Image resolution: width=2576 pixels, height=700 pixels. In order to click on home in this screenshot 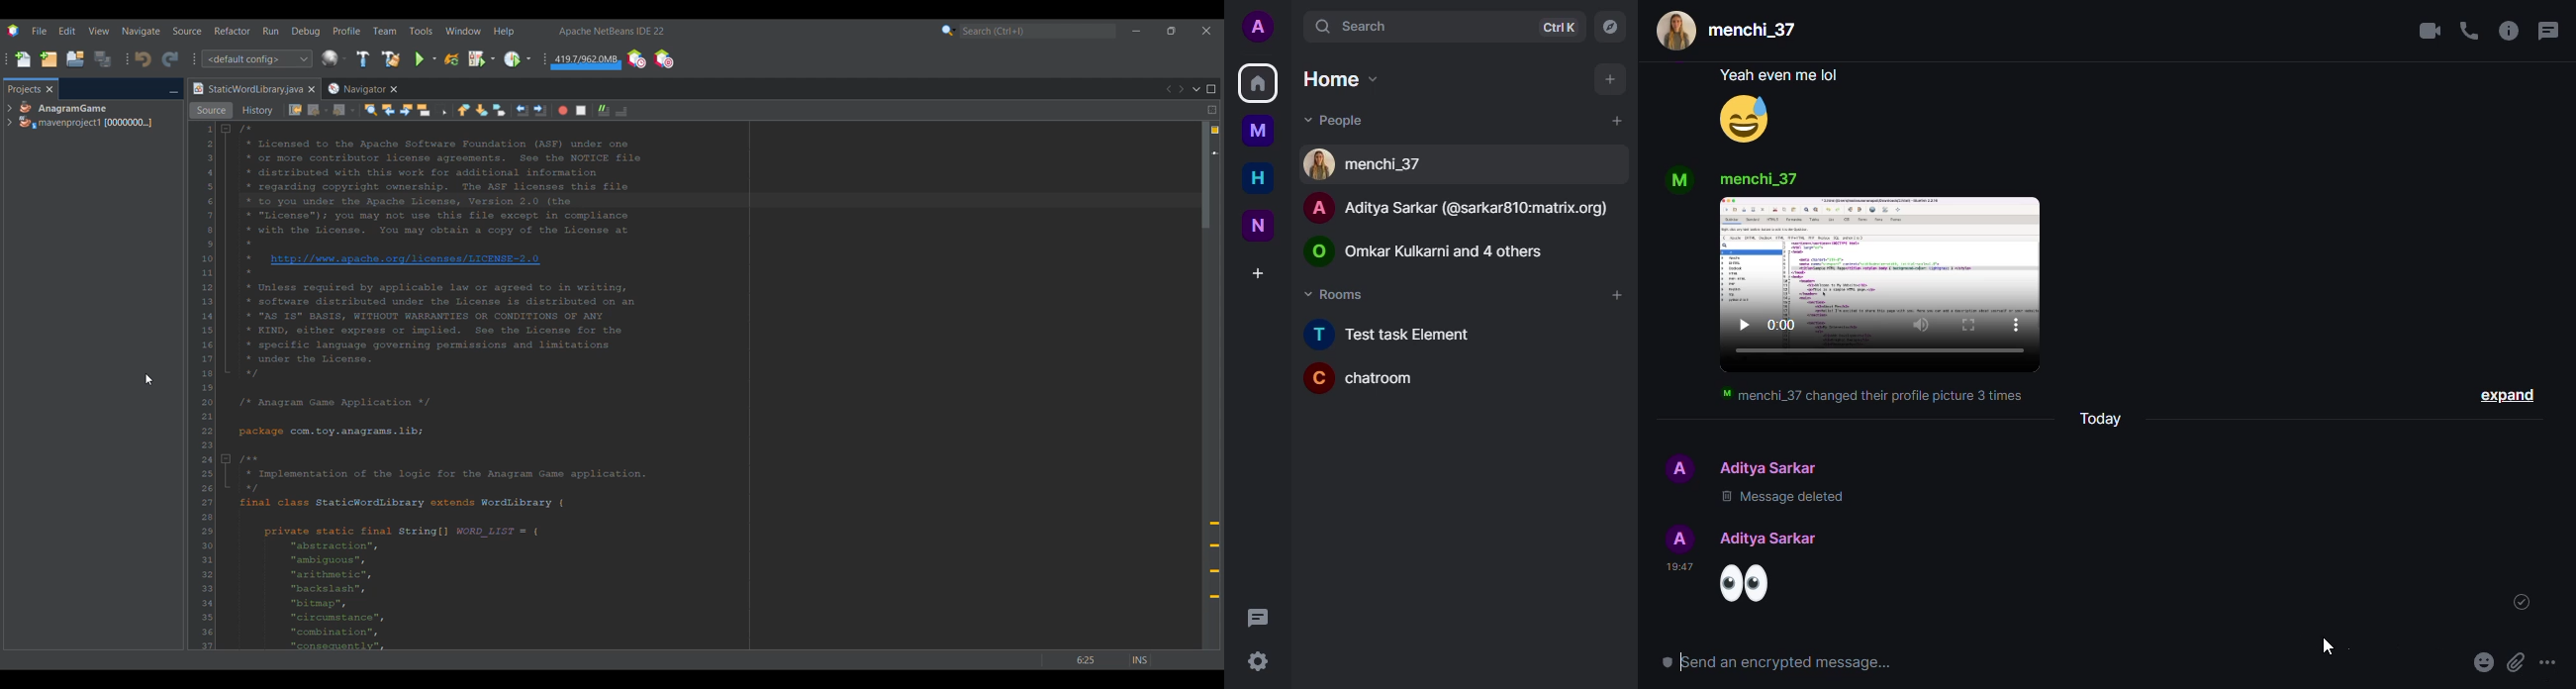, I will do `click(1258, 178)`.